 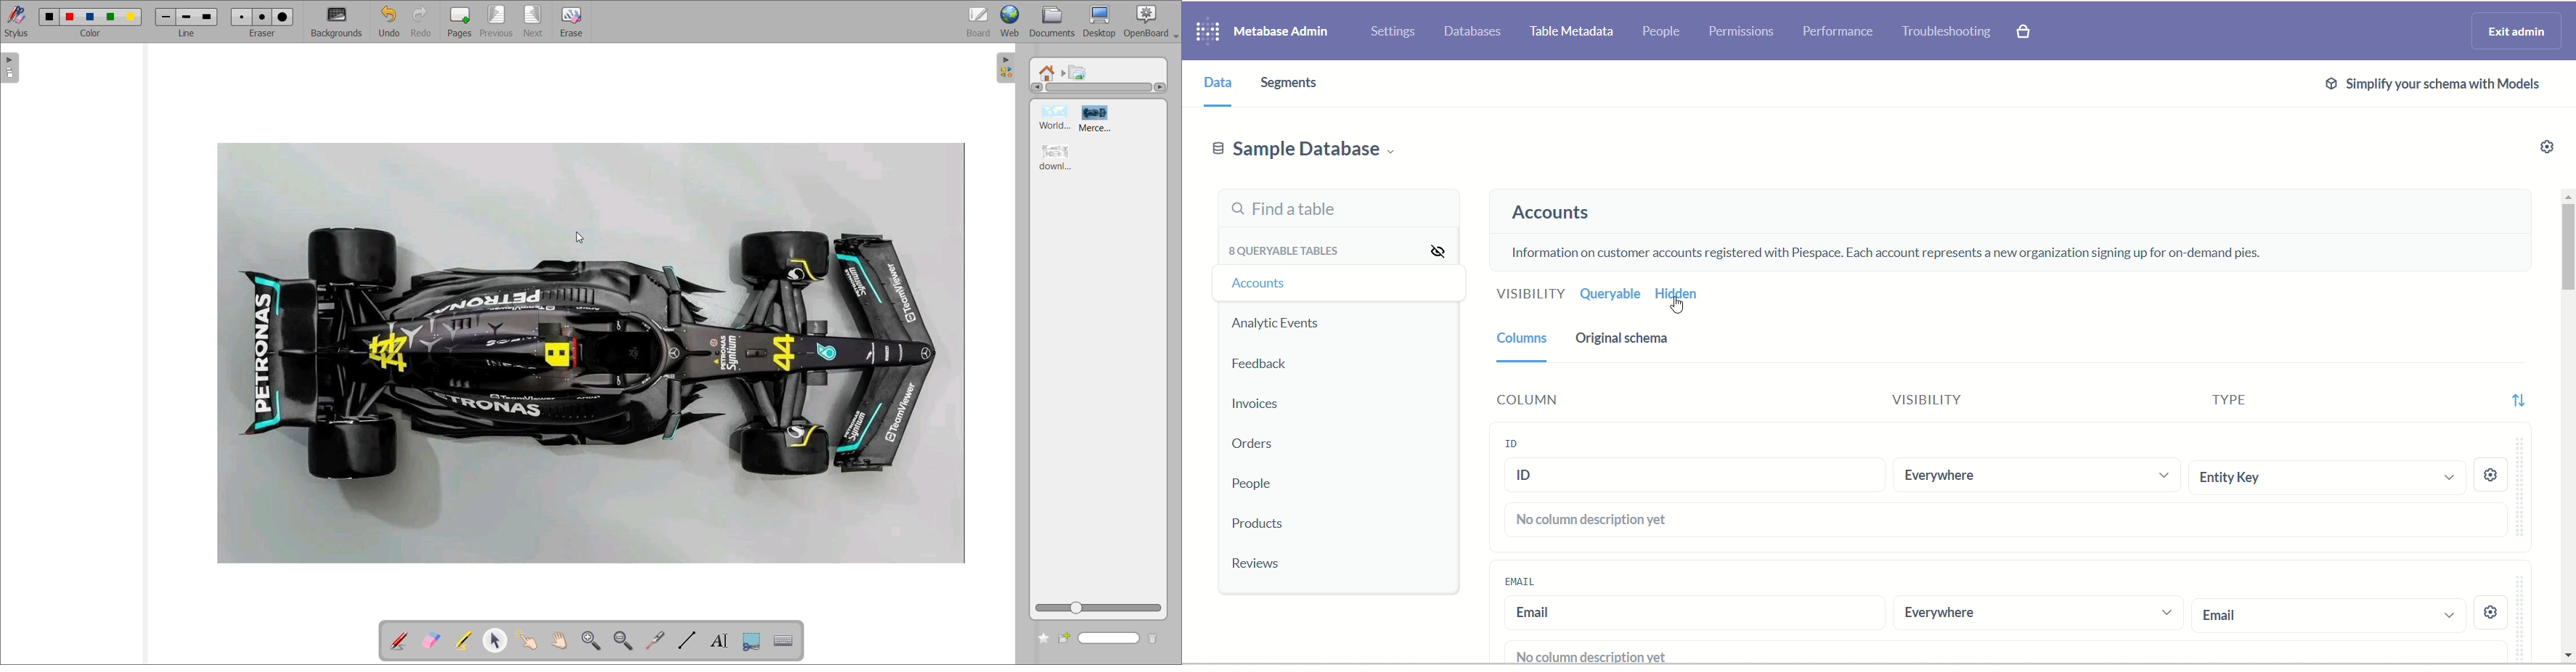 I want to click on feedback, so click(x=1260, y=368).